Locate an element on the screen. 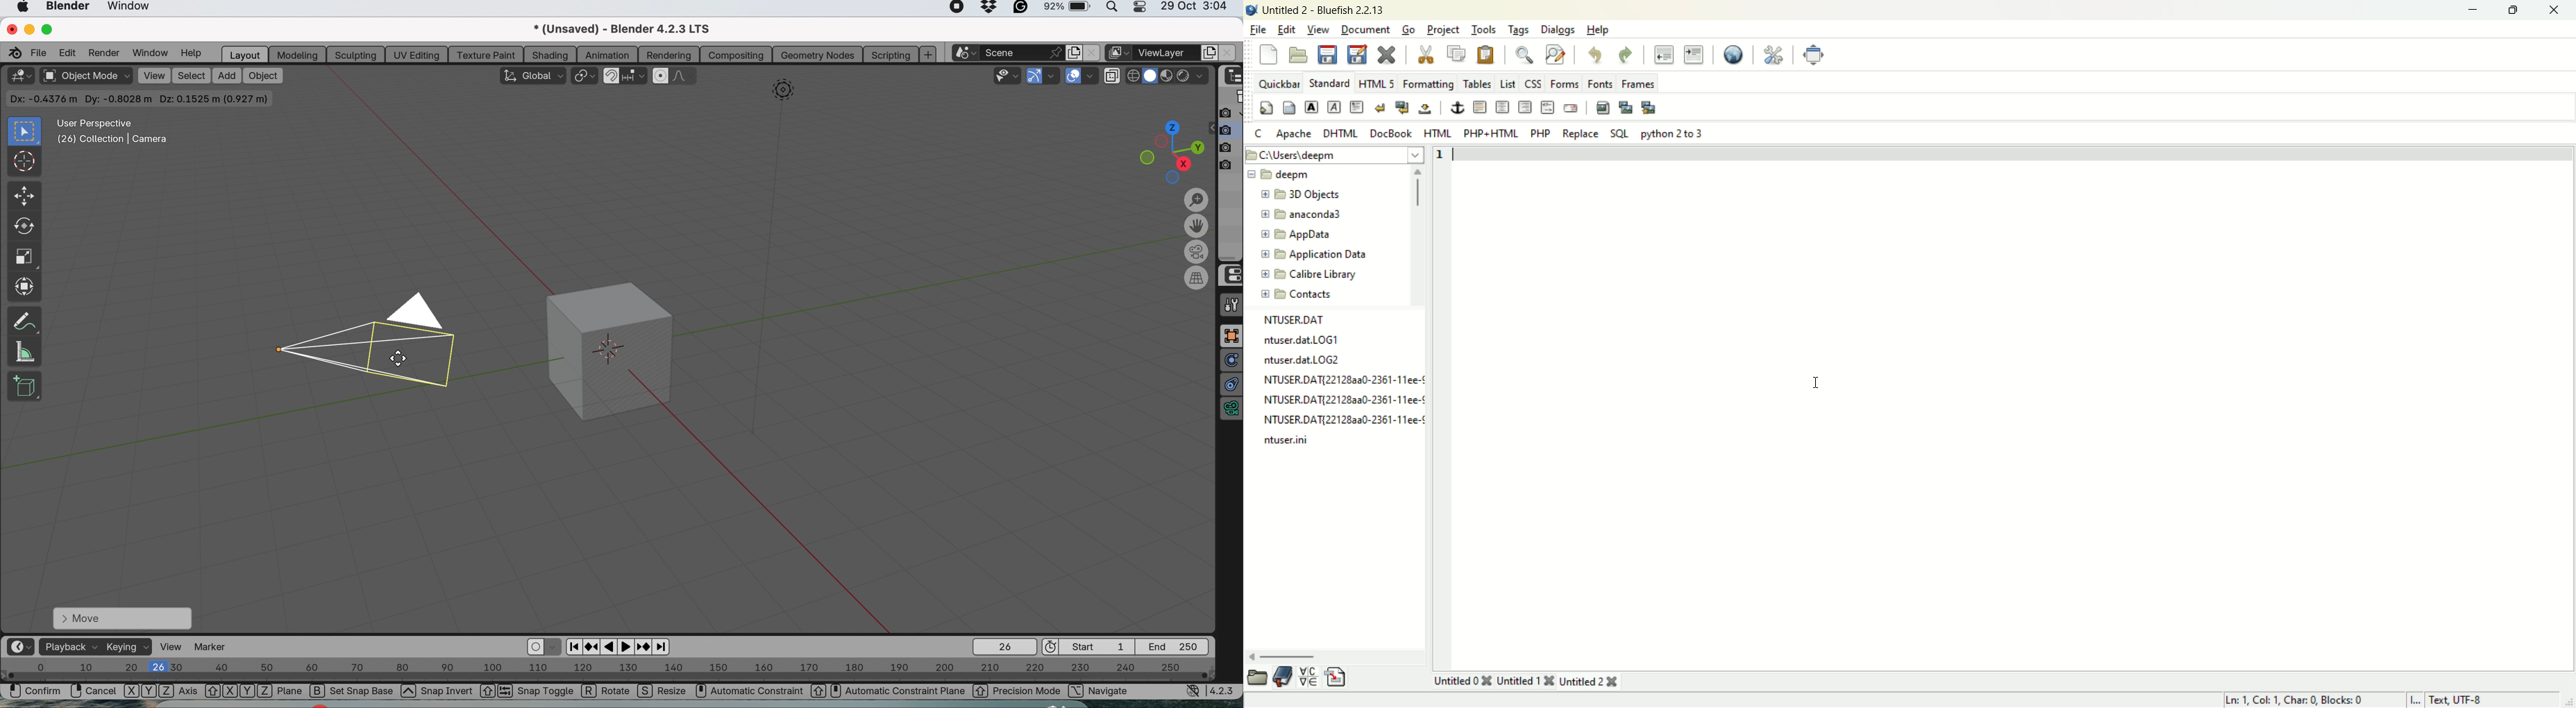 This screenshot has width=2576, height=728. keying is located at coordinates (128, 648).